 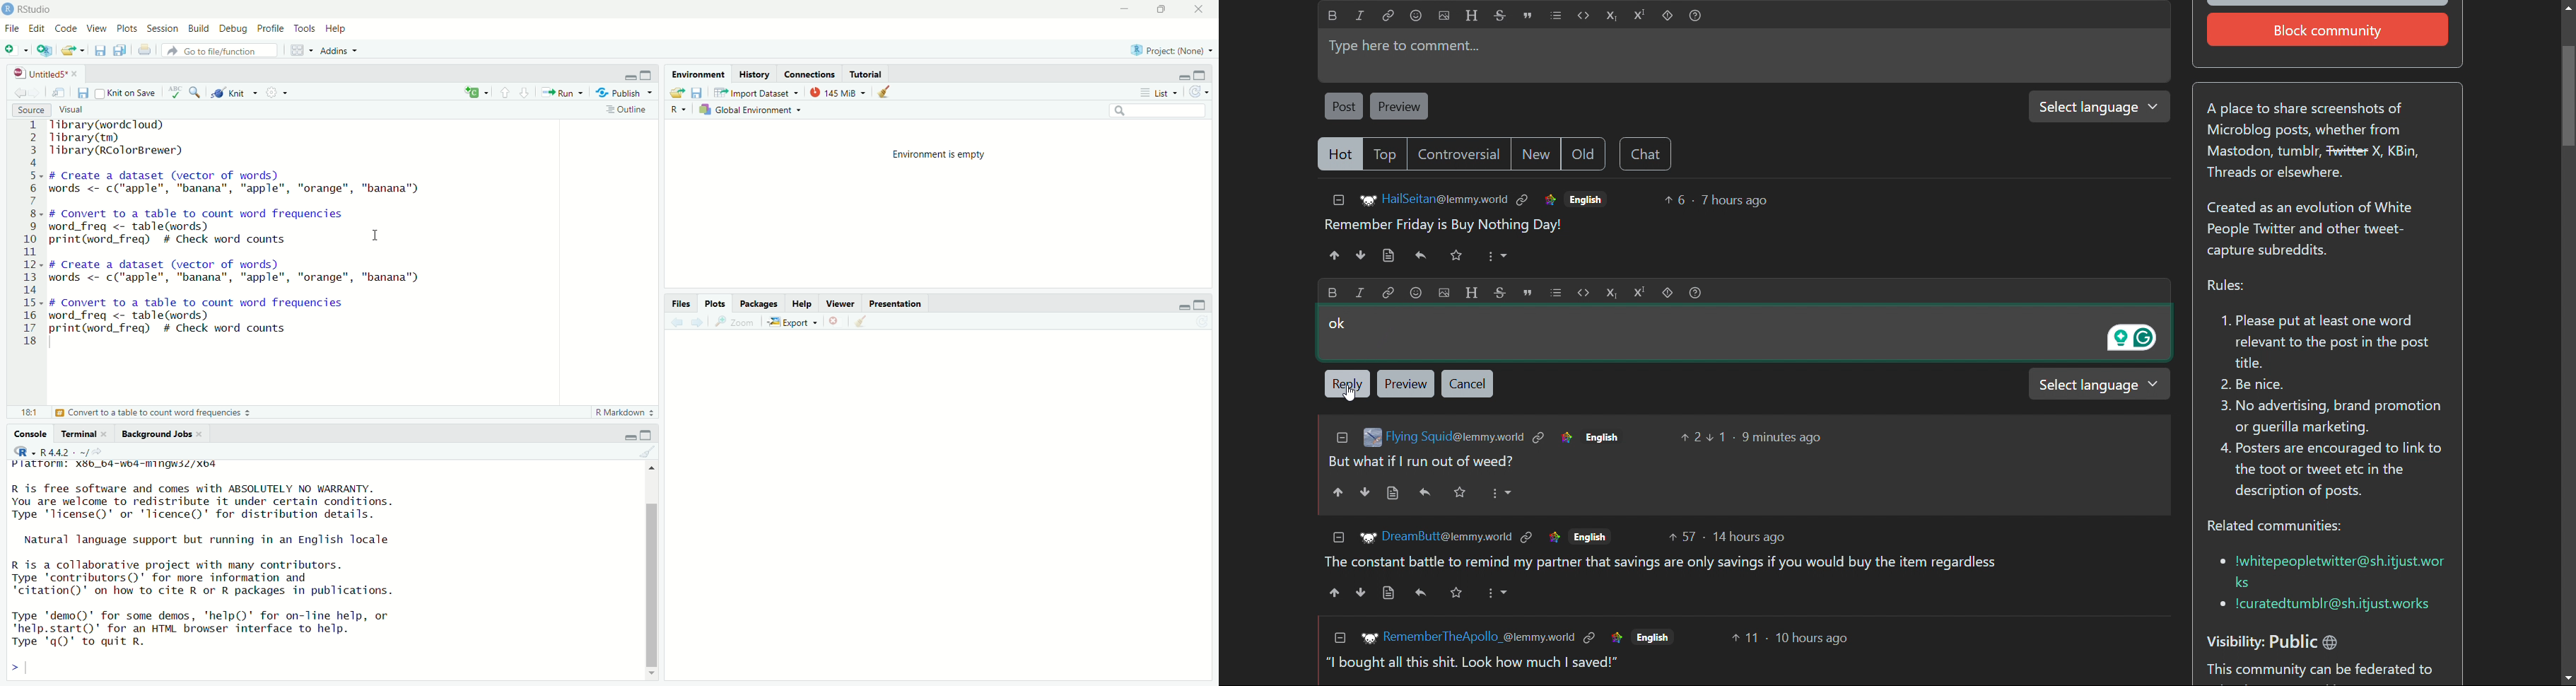 What do you see at coordinates (1424, 491) in the screenshot?
I see `reply` at bounding box center [1424, 491].